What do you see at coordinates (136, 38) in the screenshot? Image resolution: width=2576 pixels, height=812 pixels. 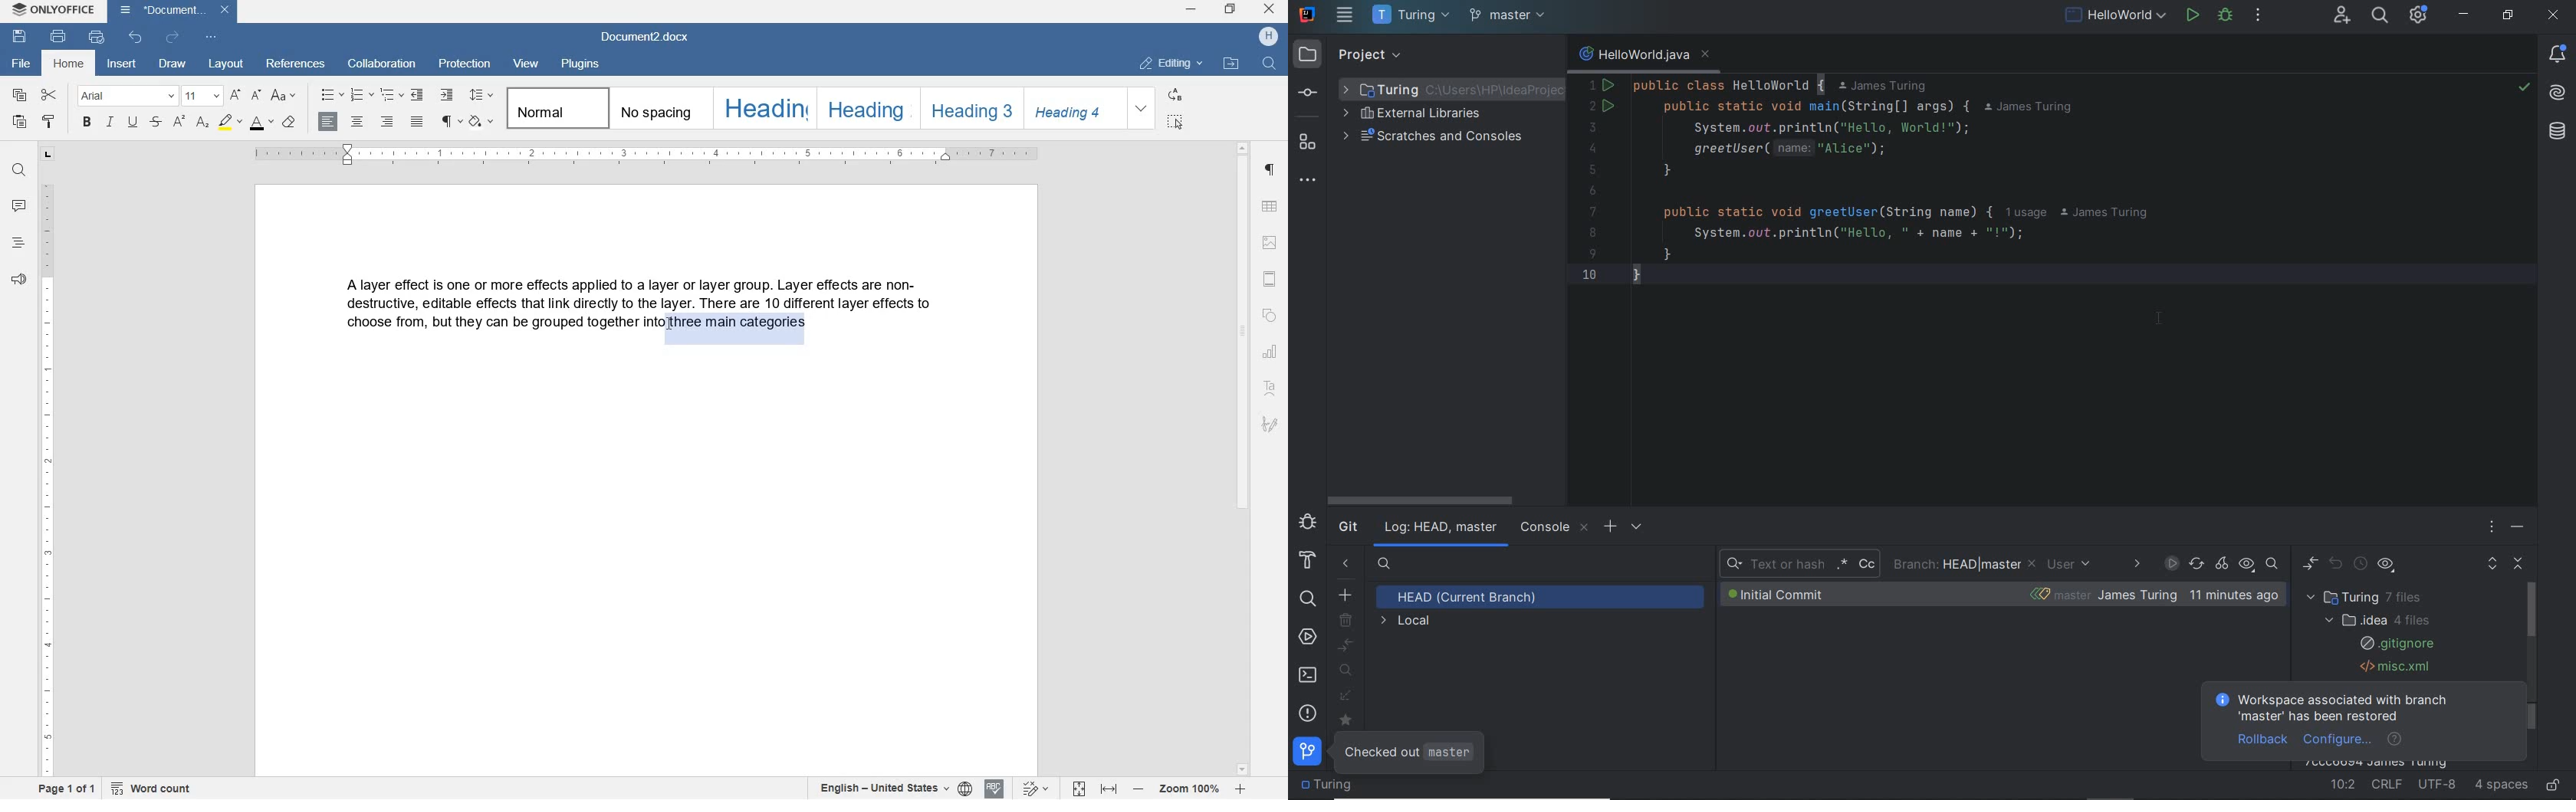 I see `undo` at bounding box center [136, 38].